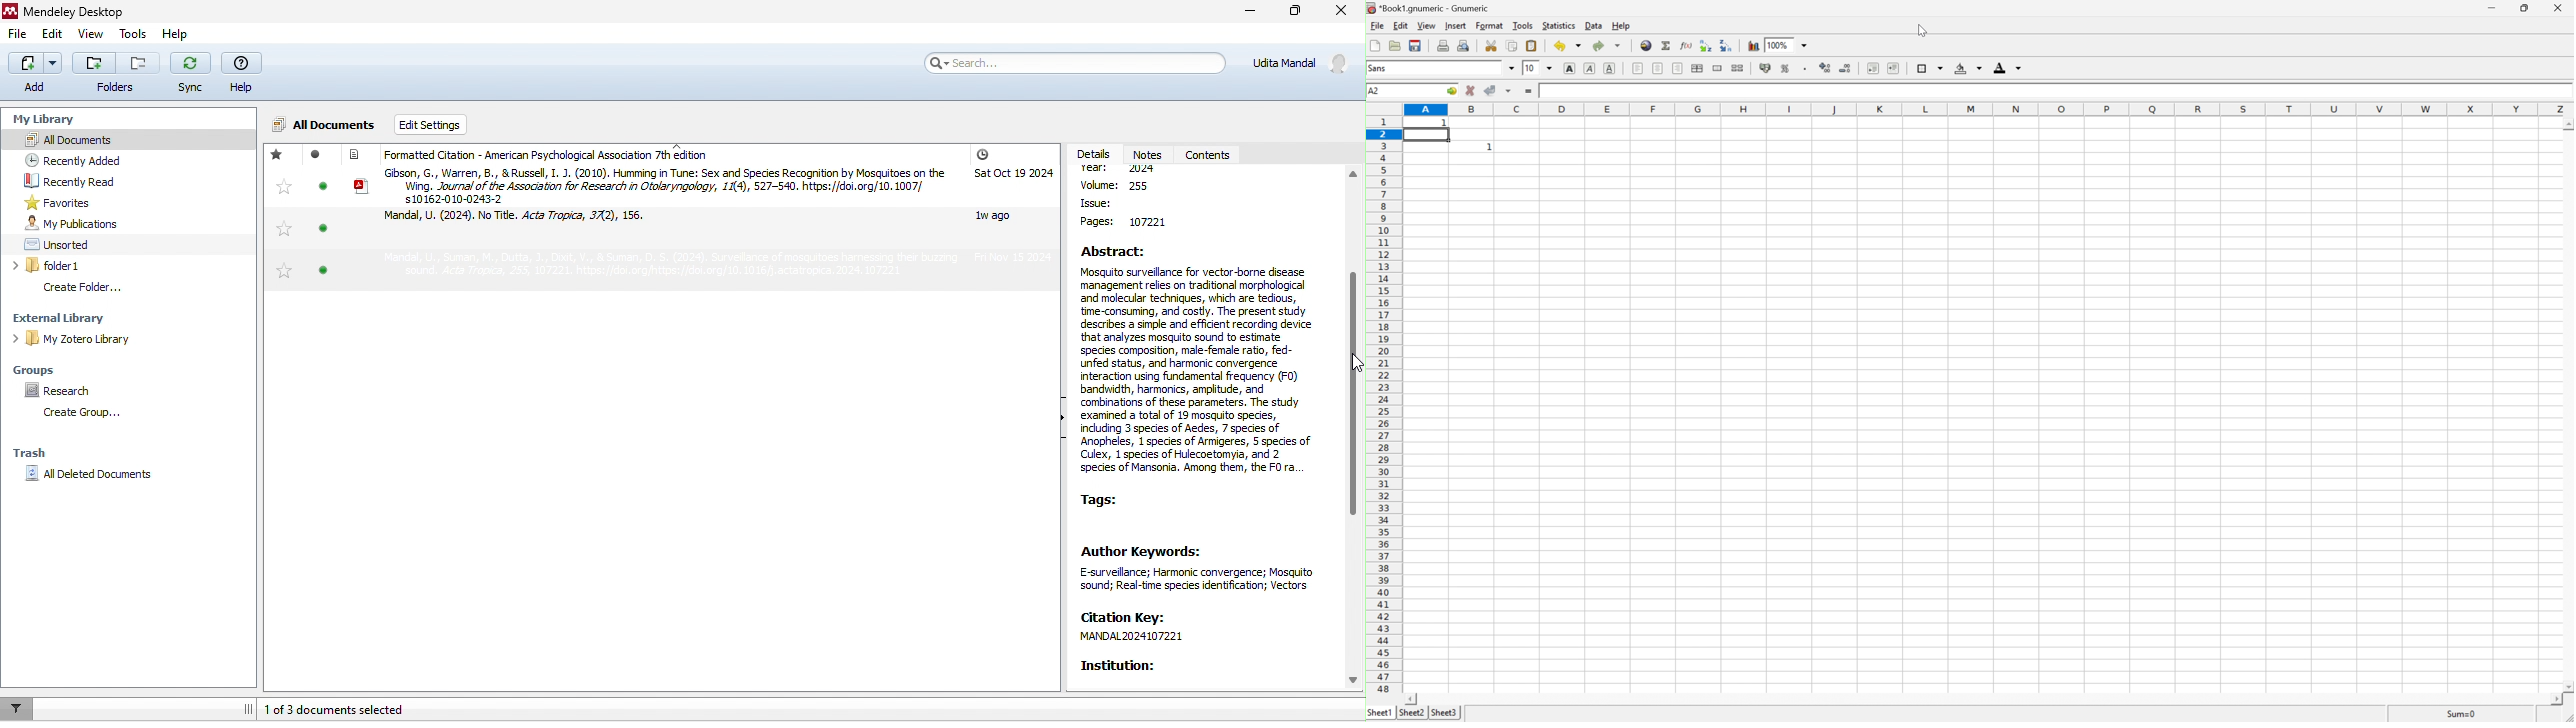 Image resolution: width=2576 pixels, height=728 pixels. What do you see at coordinates (1343, 14) in the screenshot?
I see `close` at bounding box center [1343, 14].